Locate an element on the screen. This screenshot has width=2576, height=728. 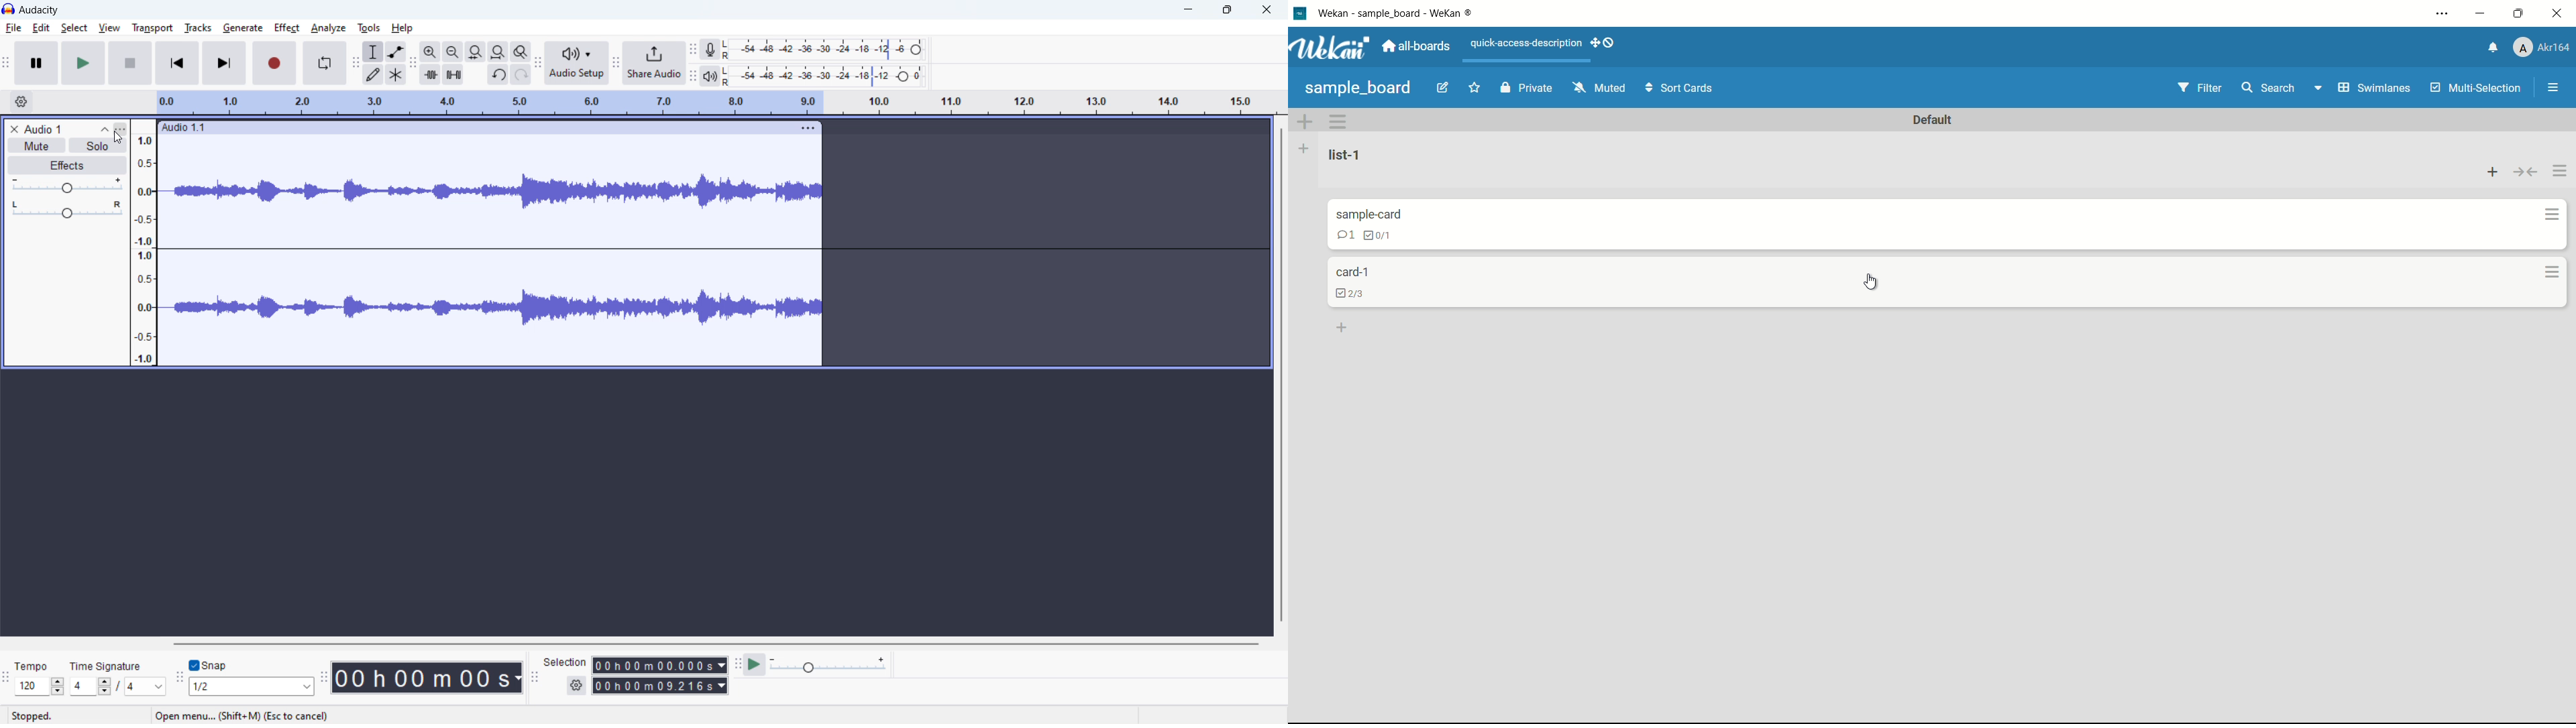
card actions is located at coordinates (2546, 214).